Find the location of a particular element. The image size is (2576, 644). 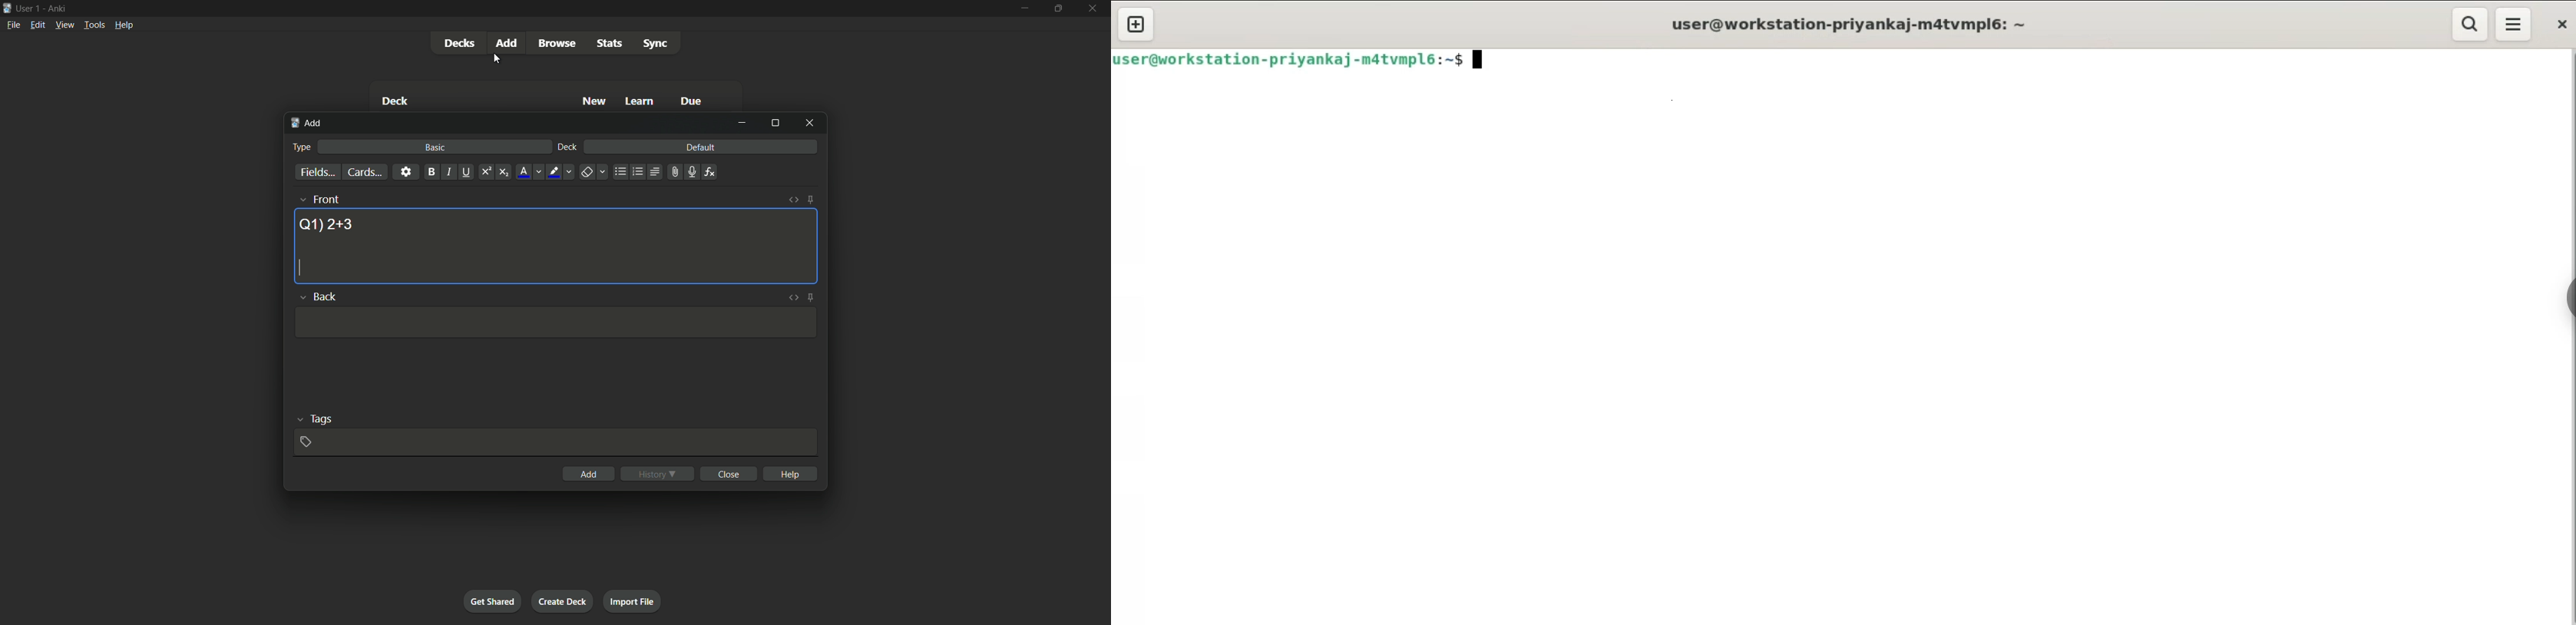

italic is located at coordinates (448, 172).